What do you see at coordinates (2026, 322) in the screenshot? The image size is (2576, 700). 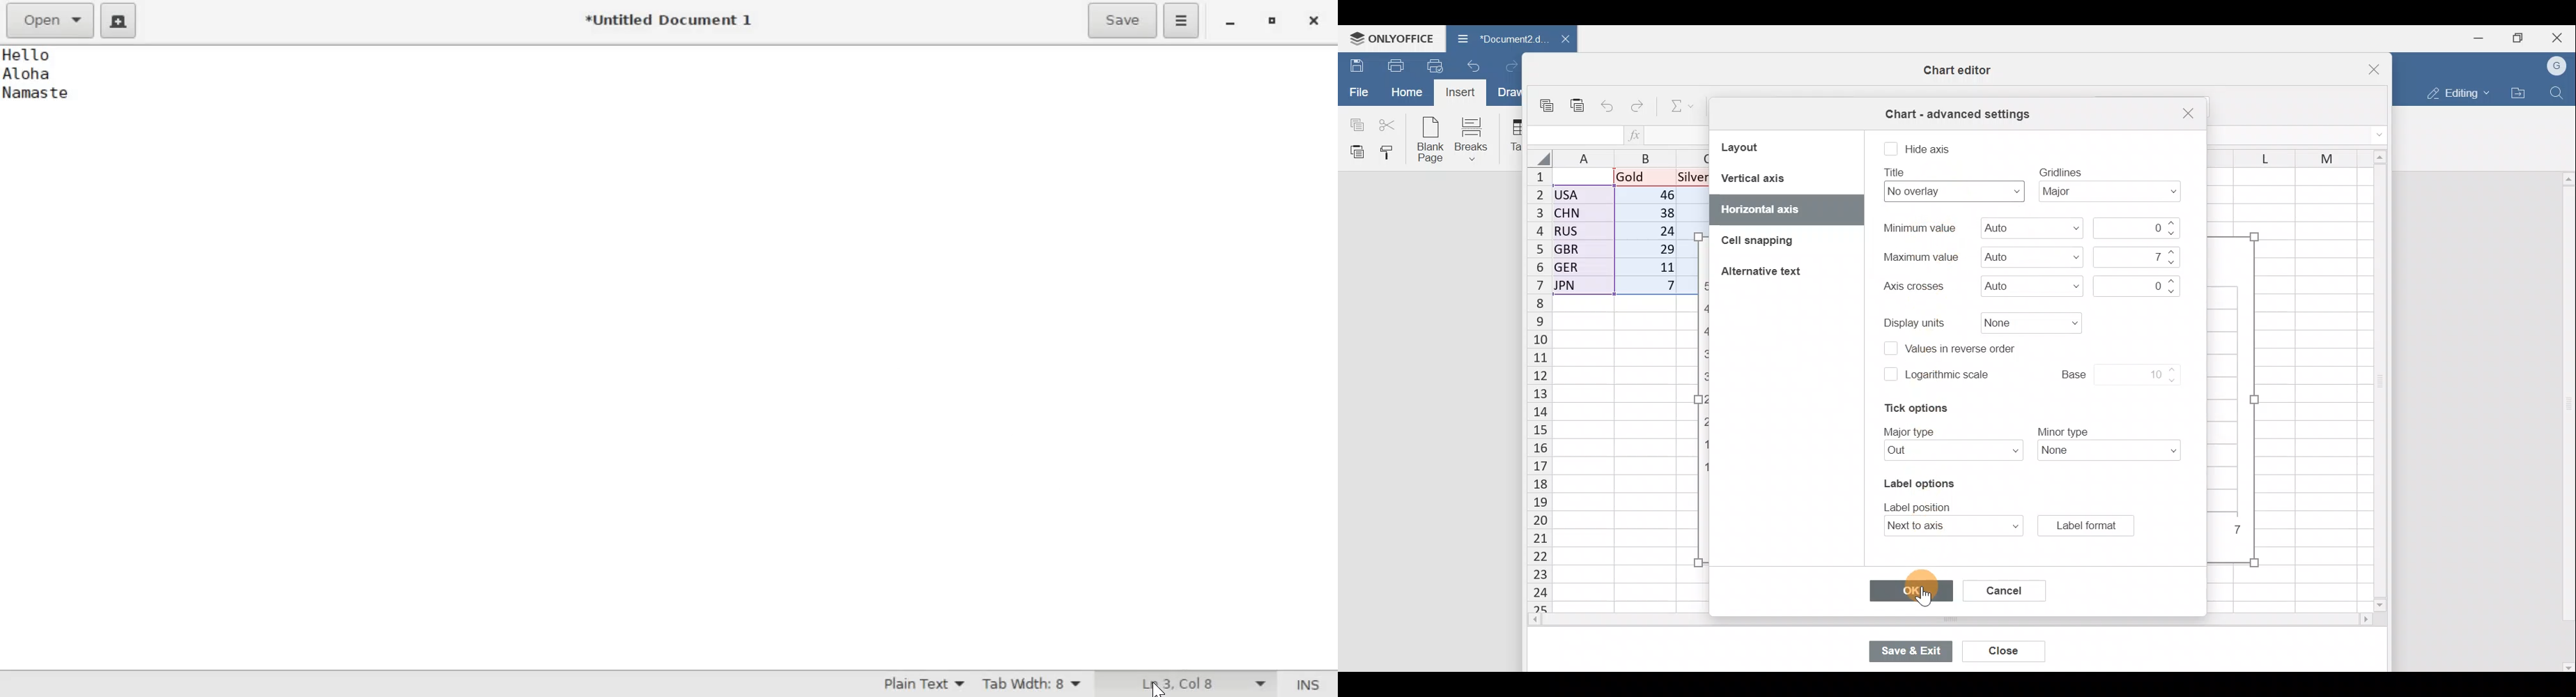 I see `Display units` at bounding box center [2026, 322].